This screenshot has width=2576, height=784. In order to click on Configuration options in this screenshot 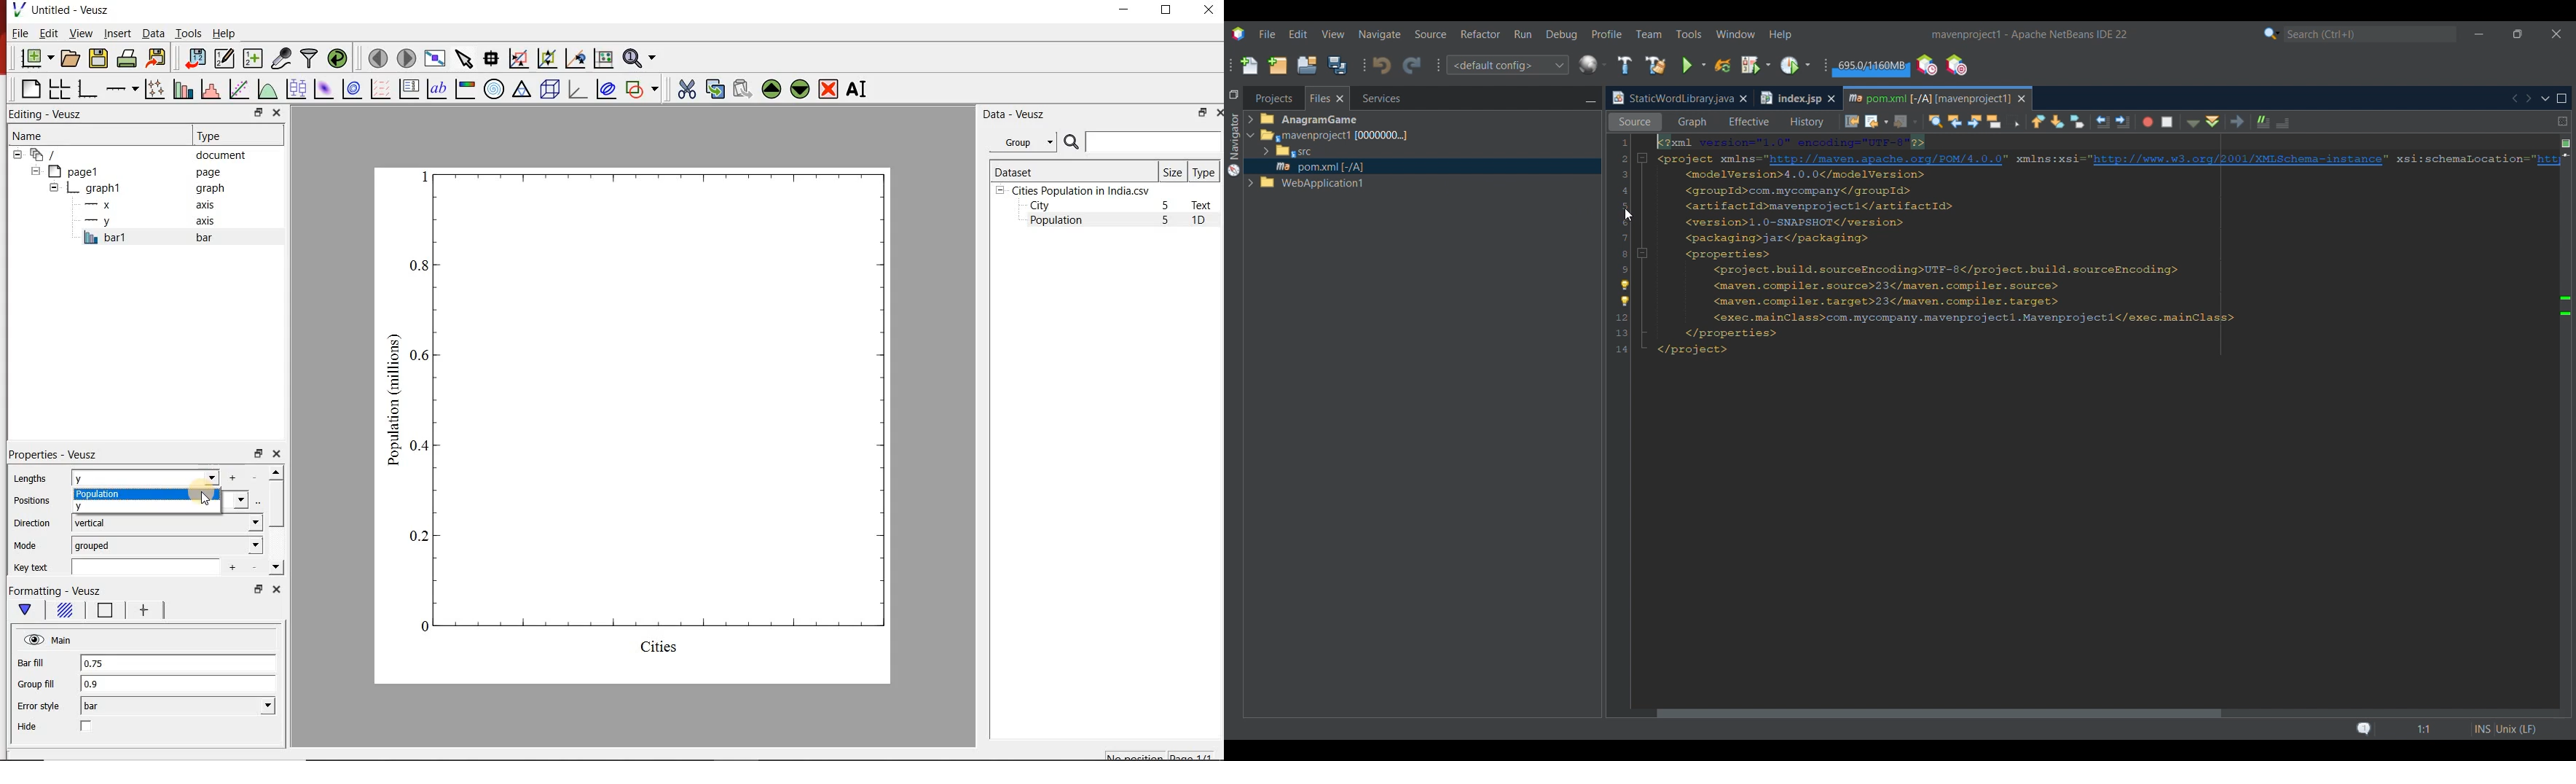, I will do `click(1507, 65)`.